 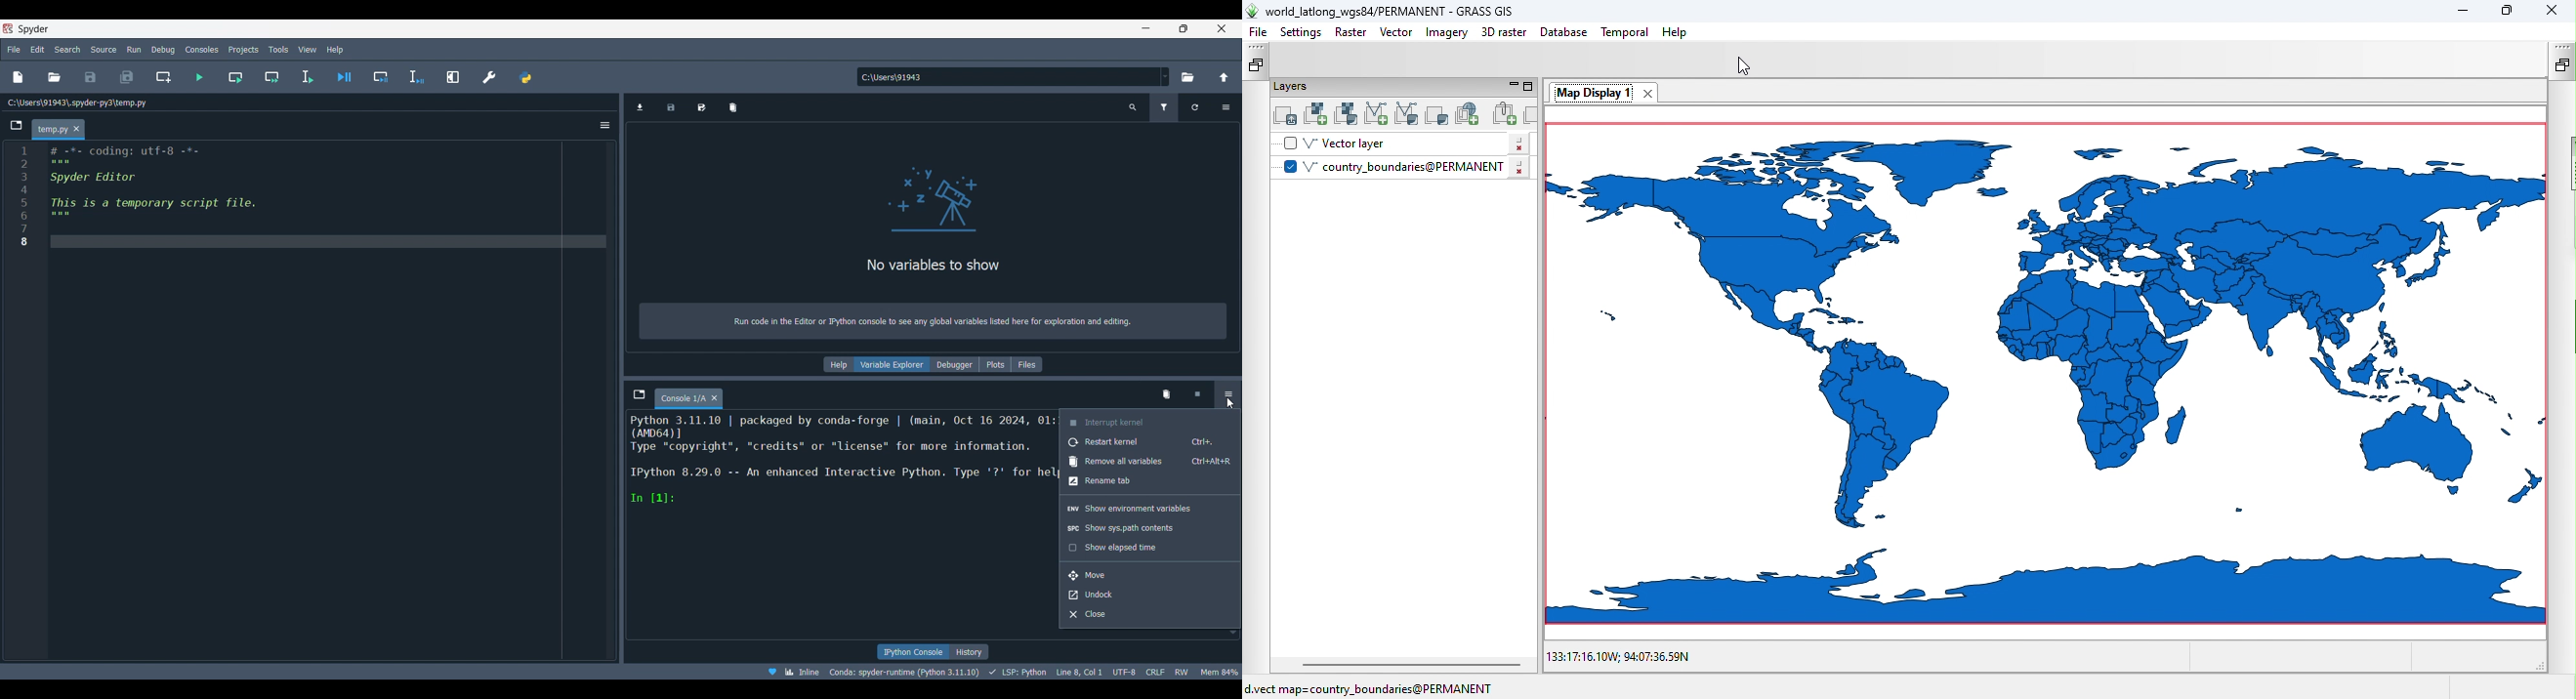 I want to click on Undock, so click(x=1150, y=595).